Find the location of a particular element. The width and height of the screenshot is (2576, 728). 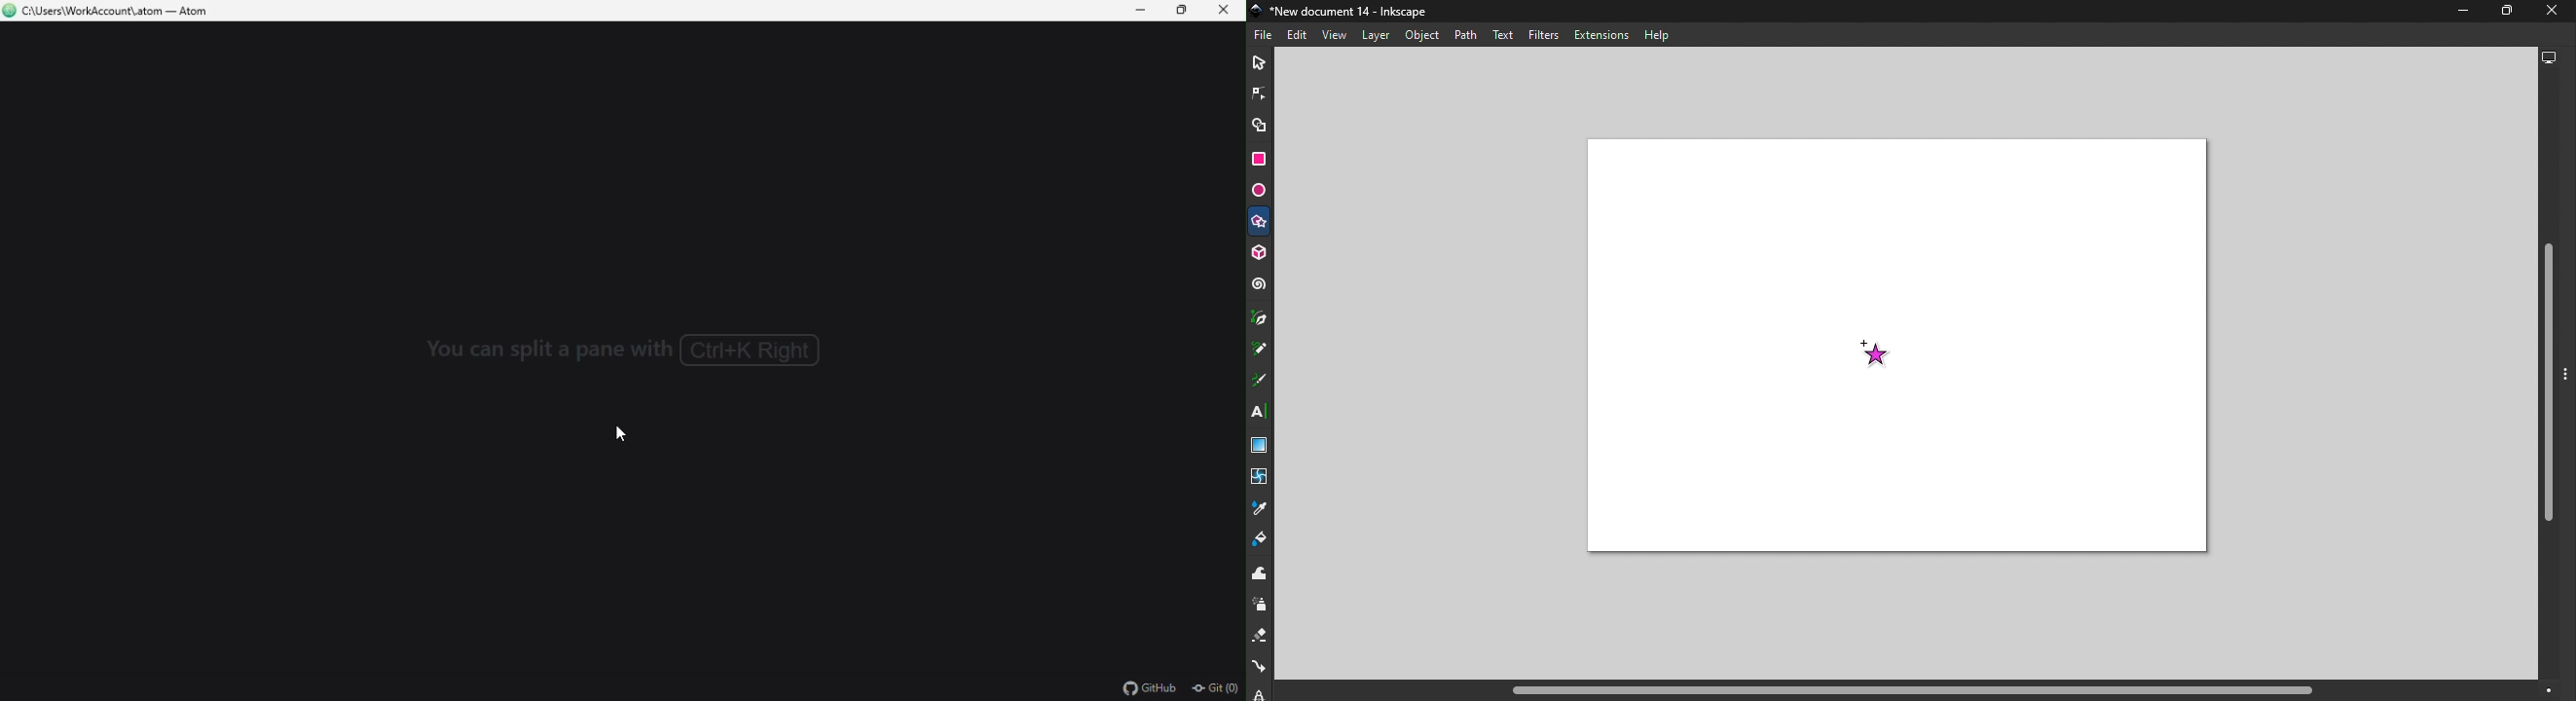

Filters is located at coordinates (1543, 36).